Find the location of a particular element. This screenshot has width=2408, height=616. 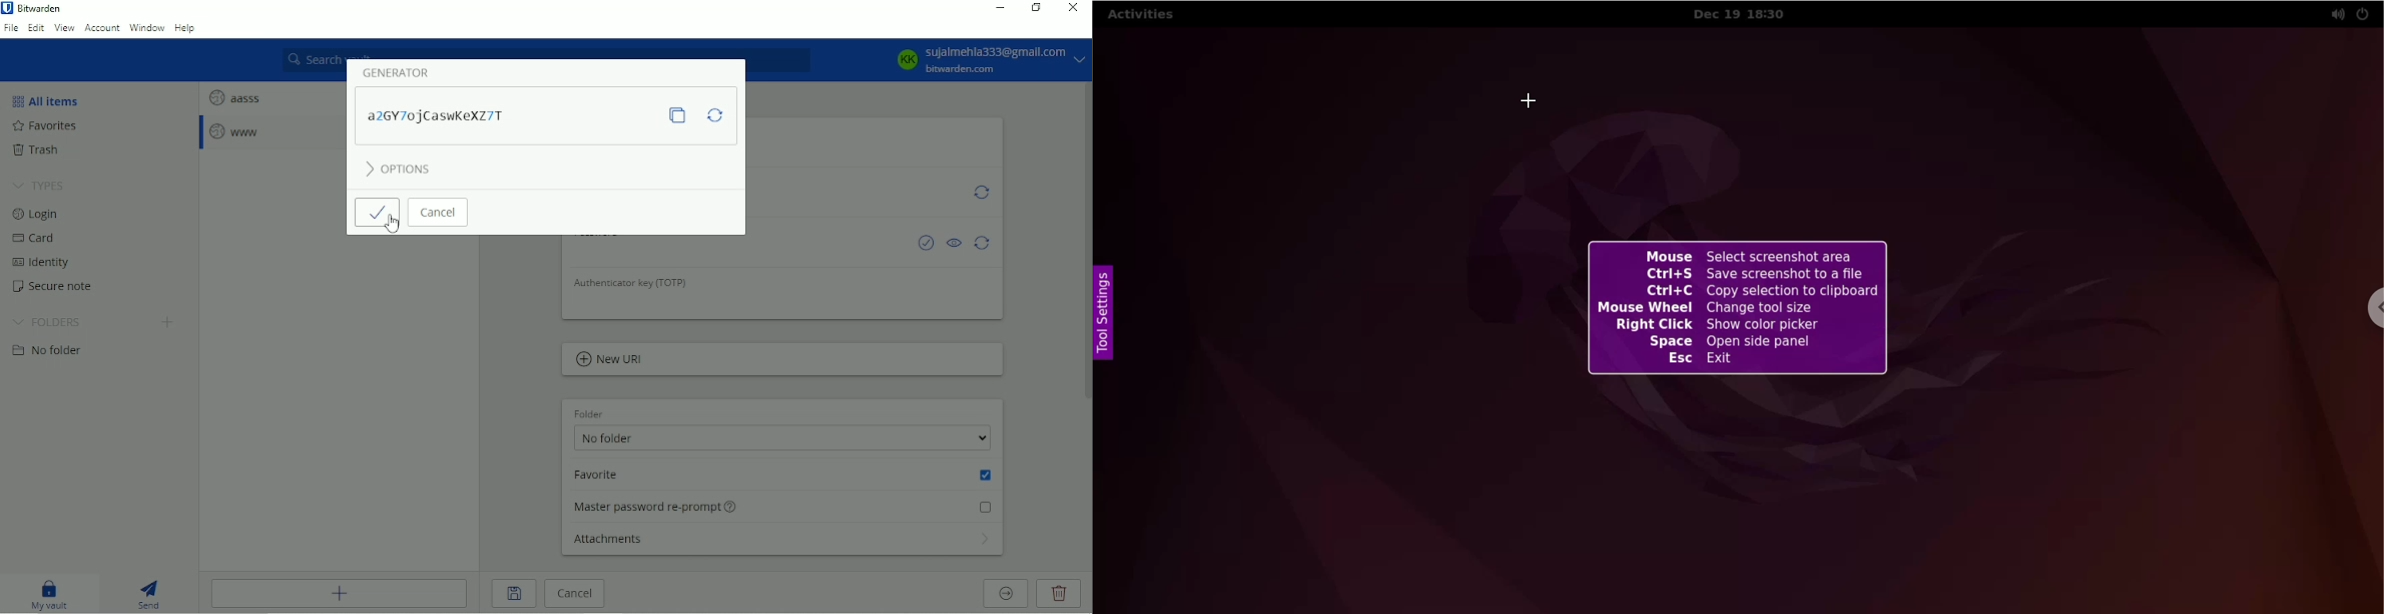

File is located at coordinates (11, 28).